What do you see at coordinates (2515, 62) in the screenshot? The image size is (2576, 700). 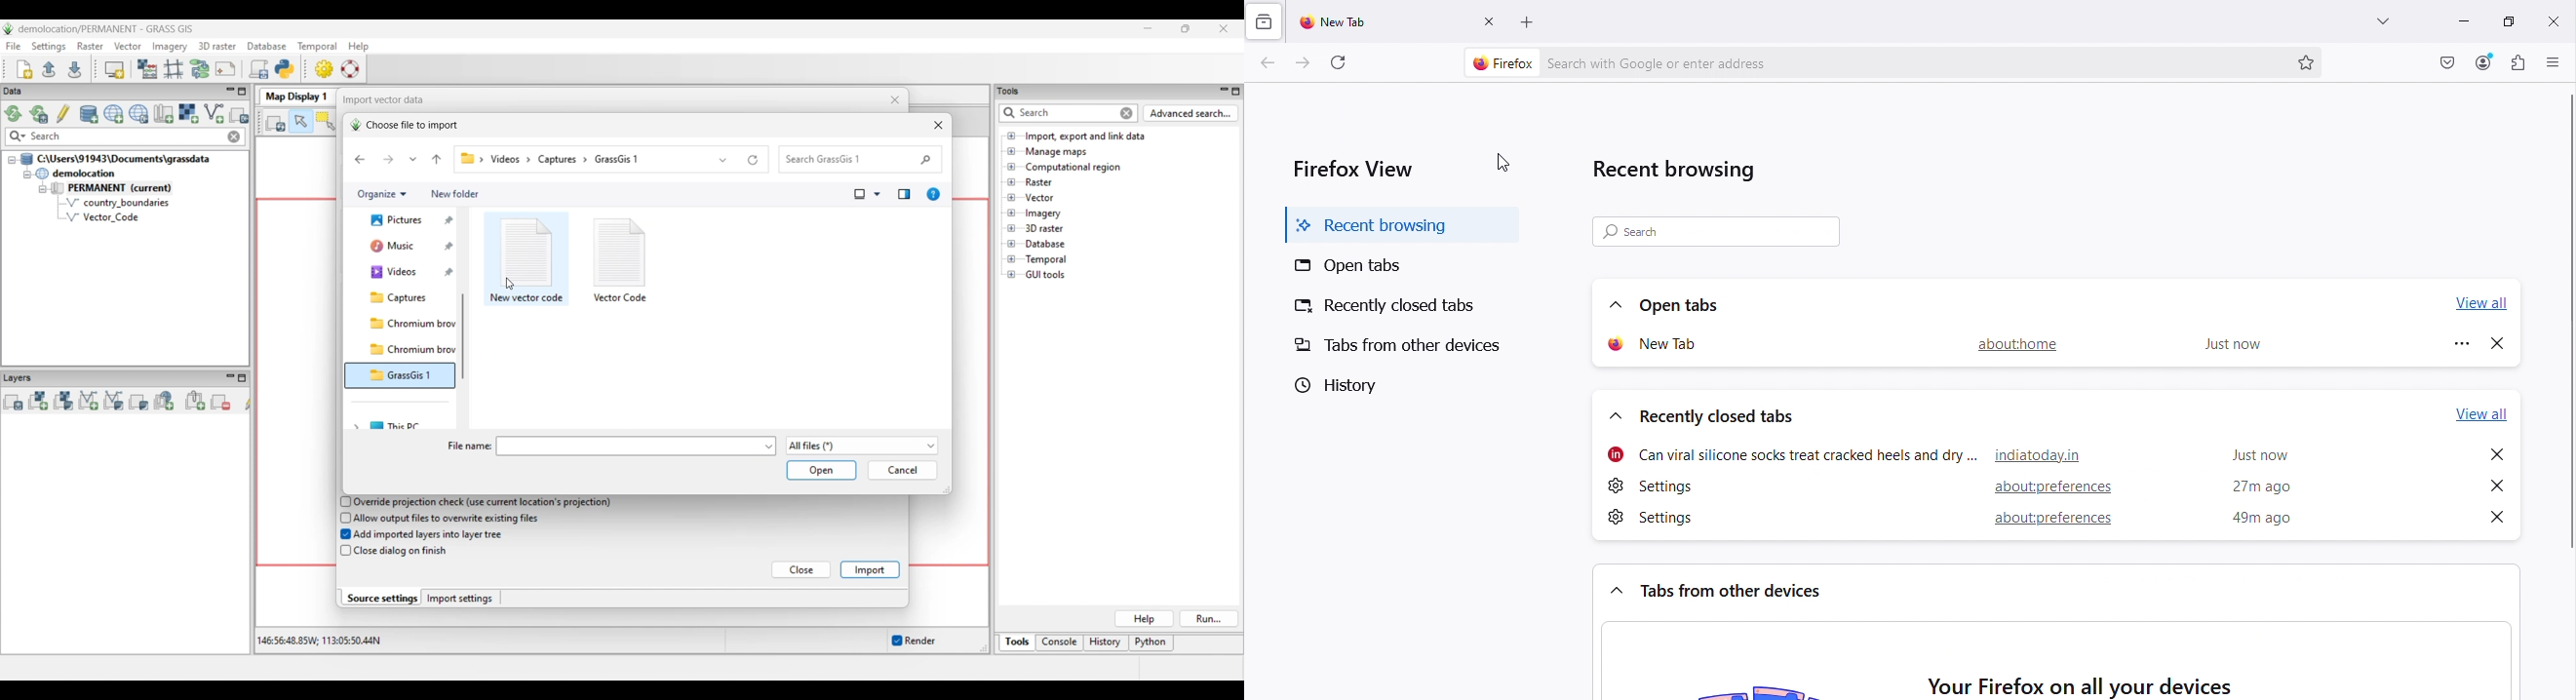 I see `Extensions` at bounding box center [2515, 62].